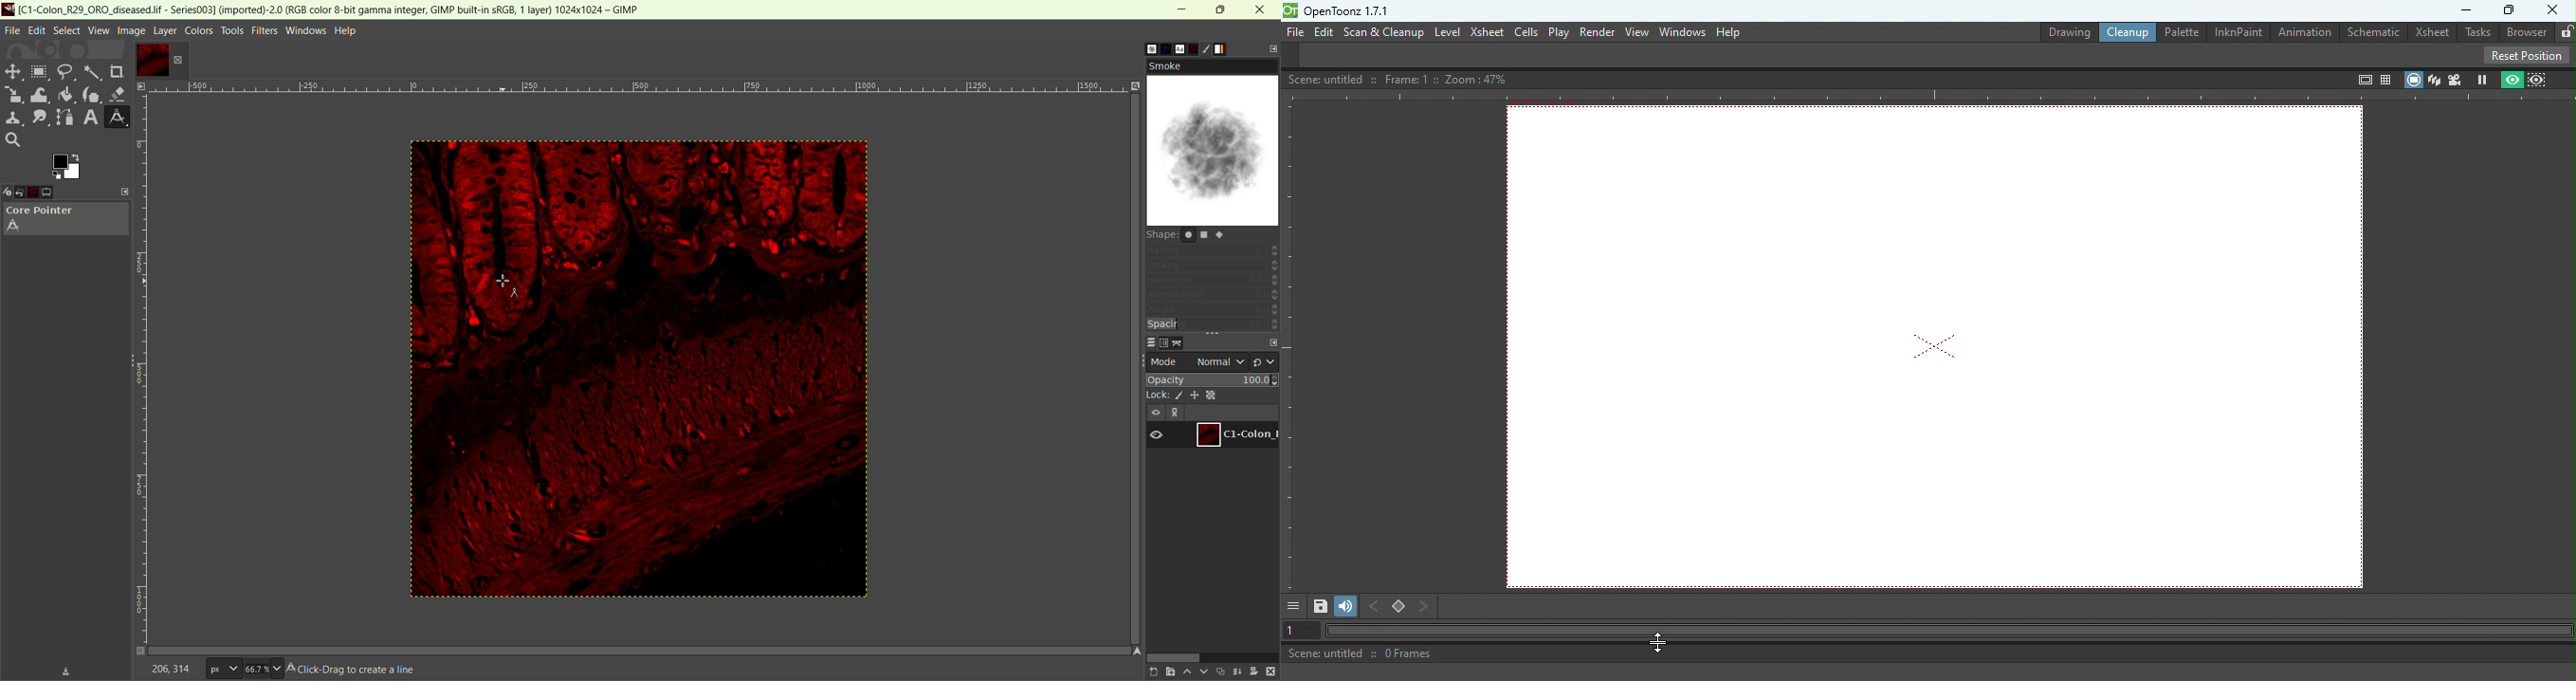  I want to click on minimum, so click(1183, 10).